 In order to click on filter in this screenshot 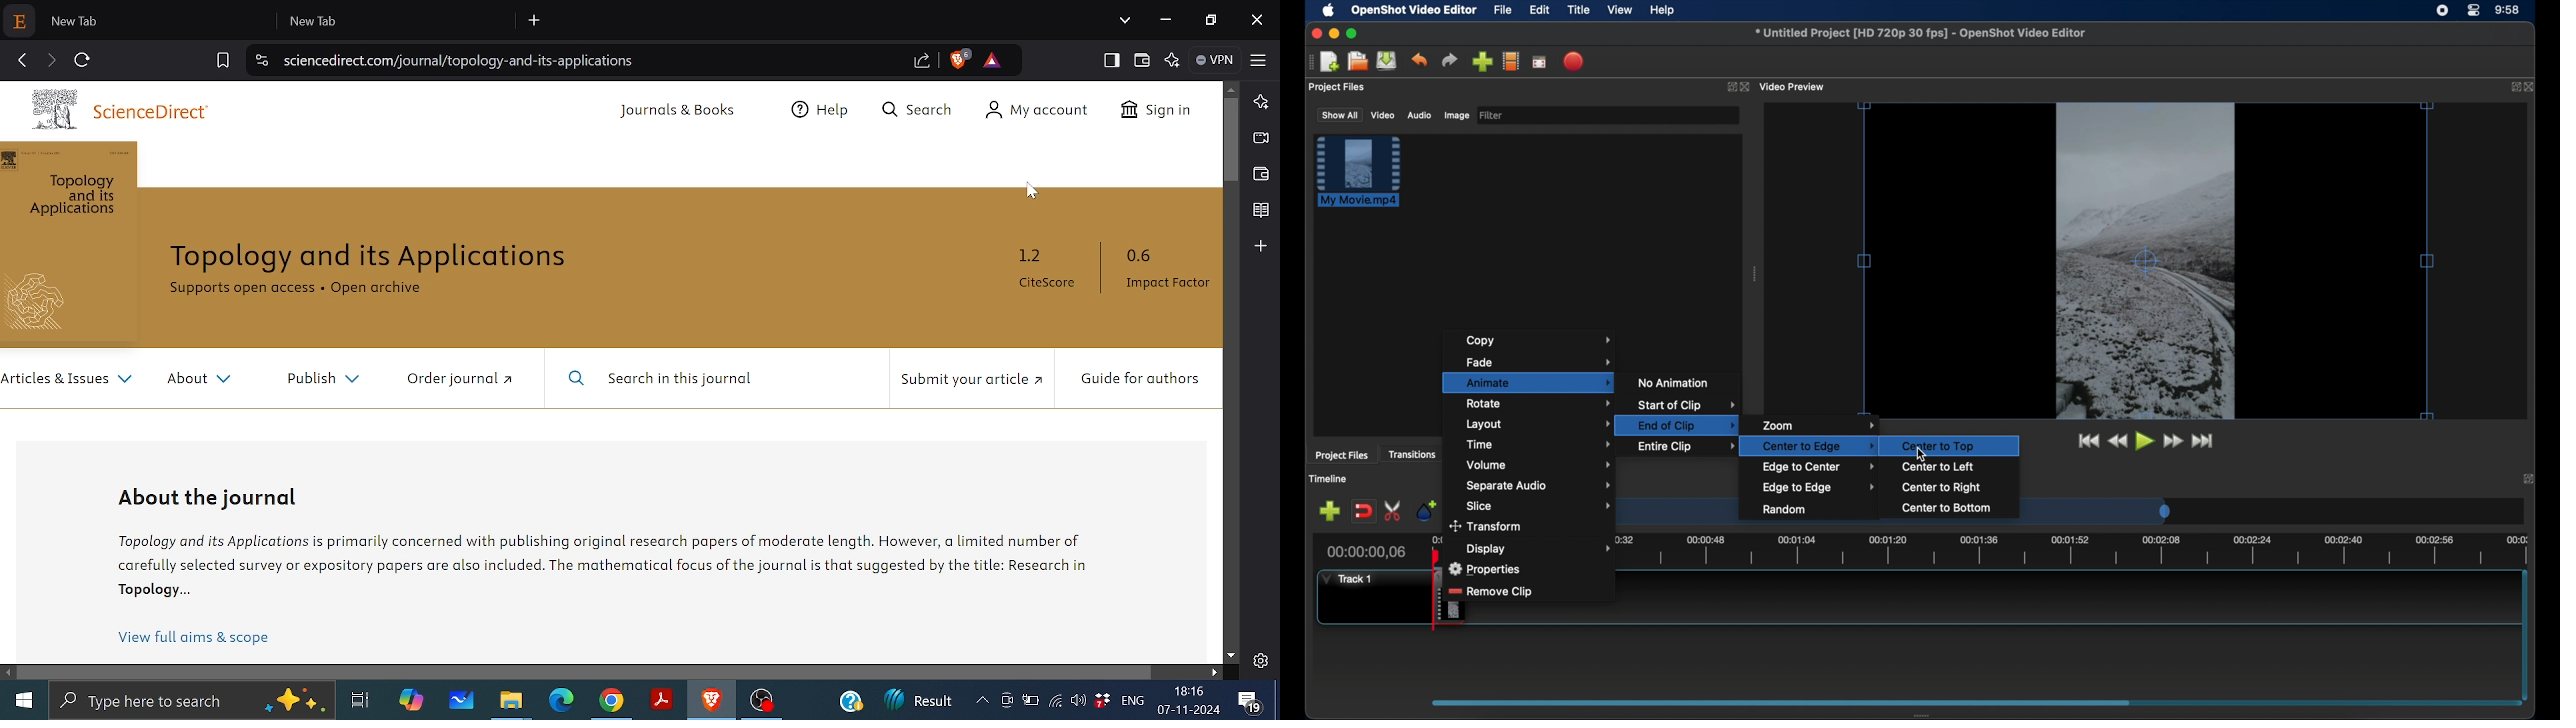, I will do `click(1492, 115)`.